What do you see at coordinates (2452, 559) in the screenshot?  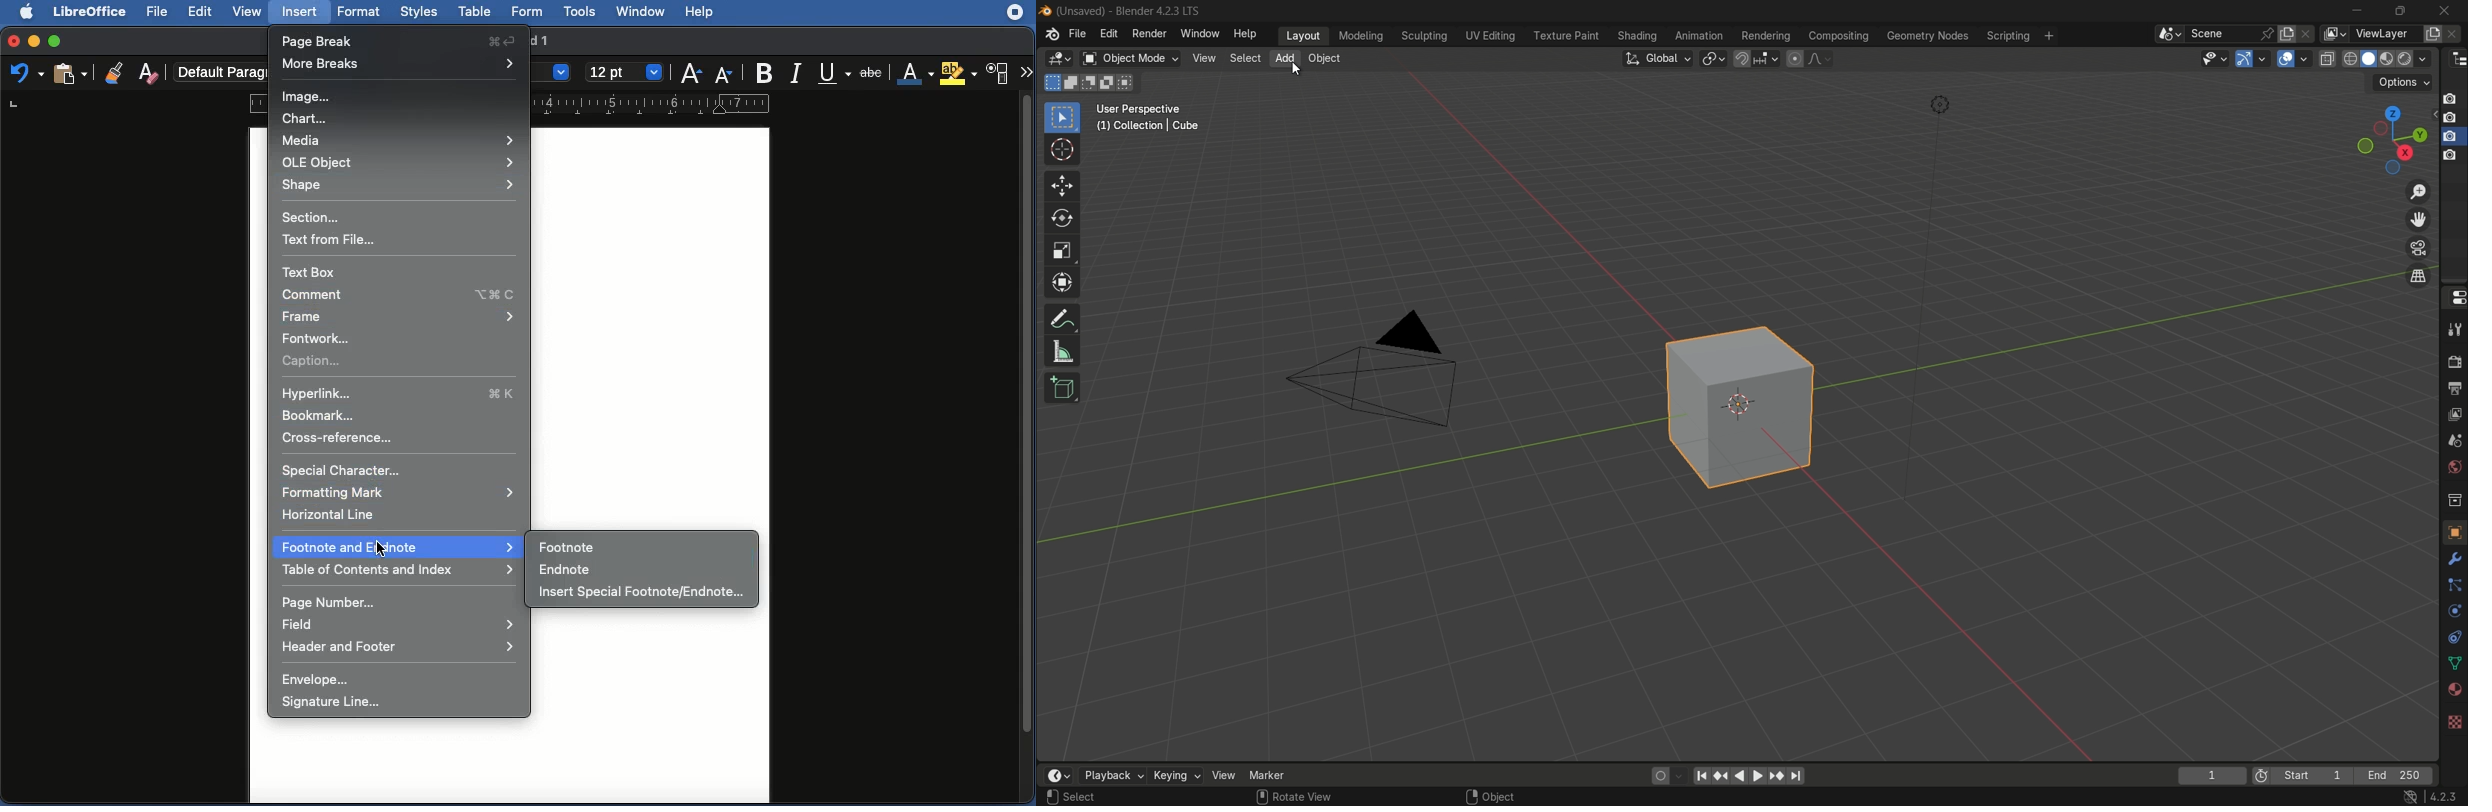 I see `modifier` at bounding box center [2452, 559].